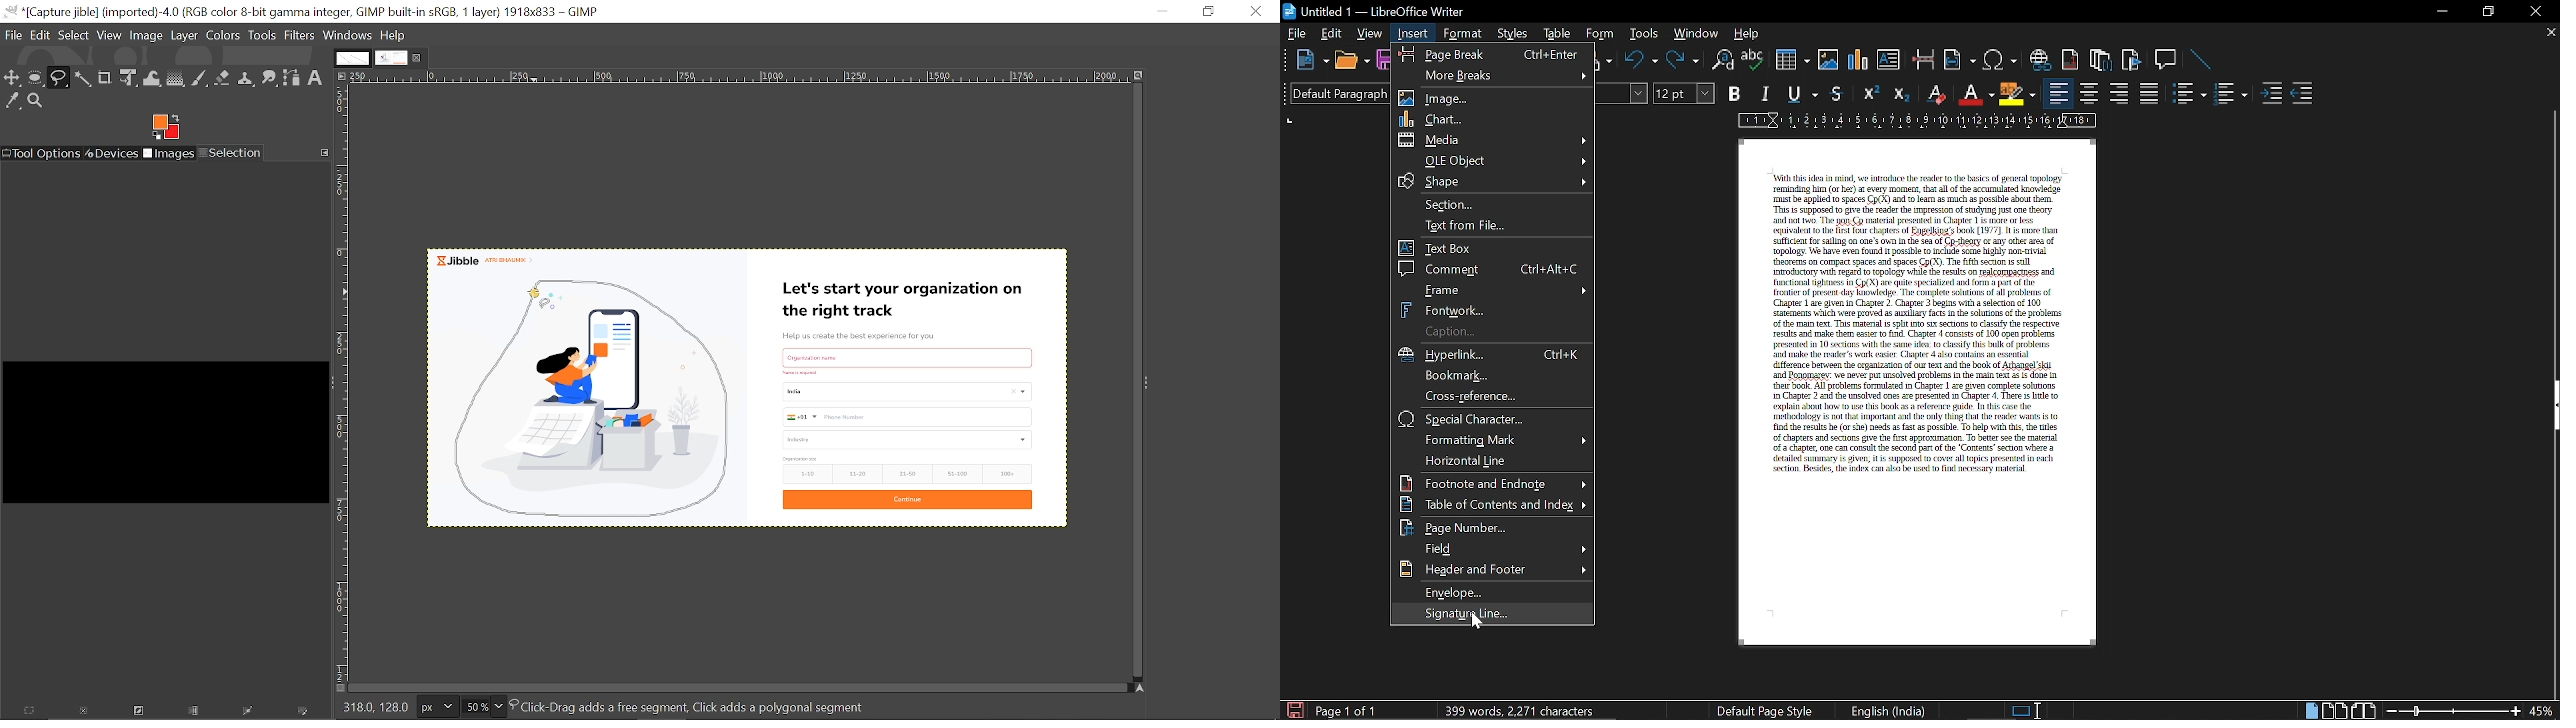  What do you see at coordinates (14, 34) in the screenshot?
I see `File` at bounding box center [14, 34].